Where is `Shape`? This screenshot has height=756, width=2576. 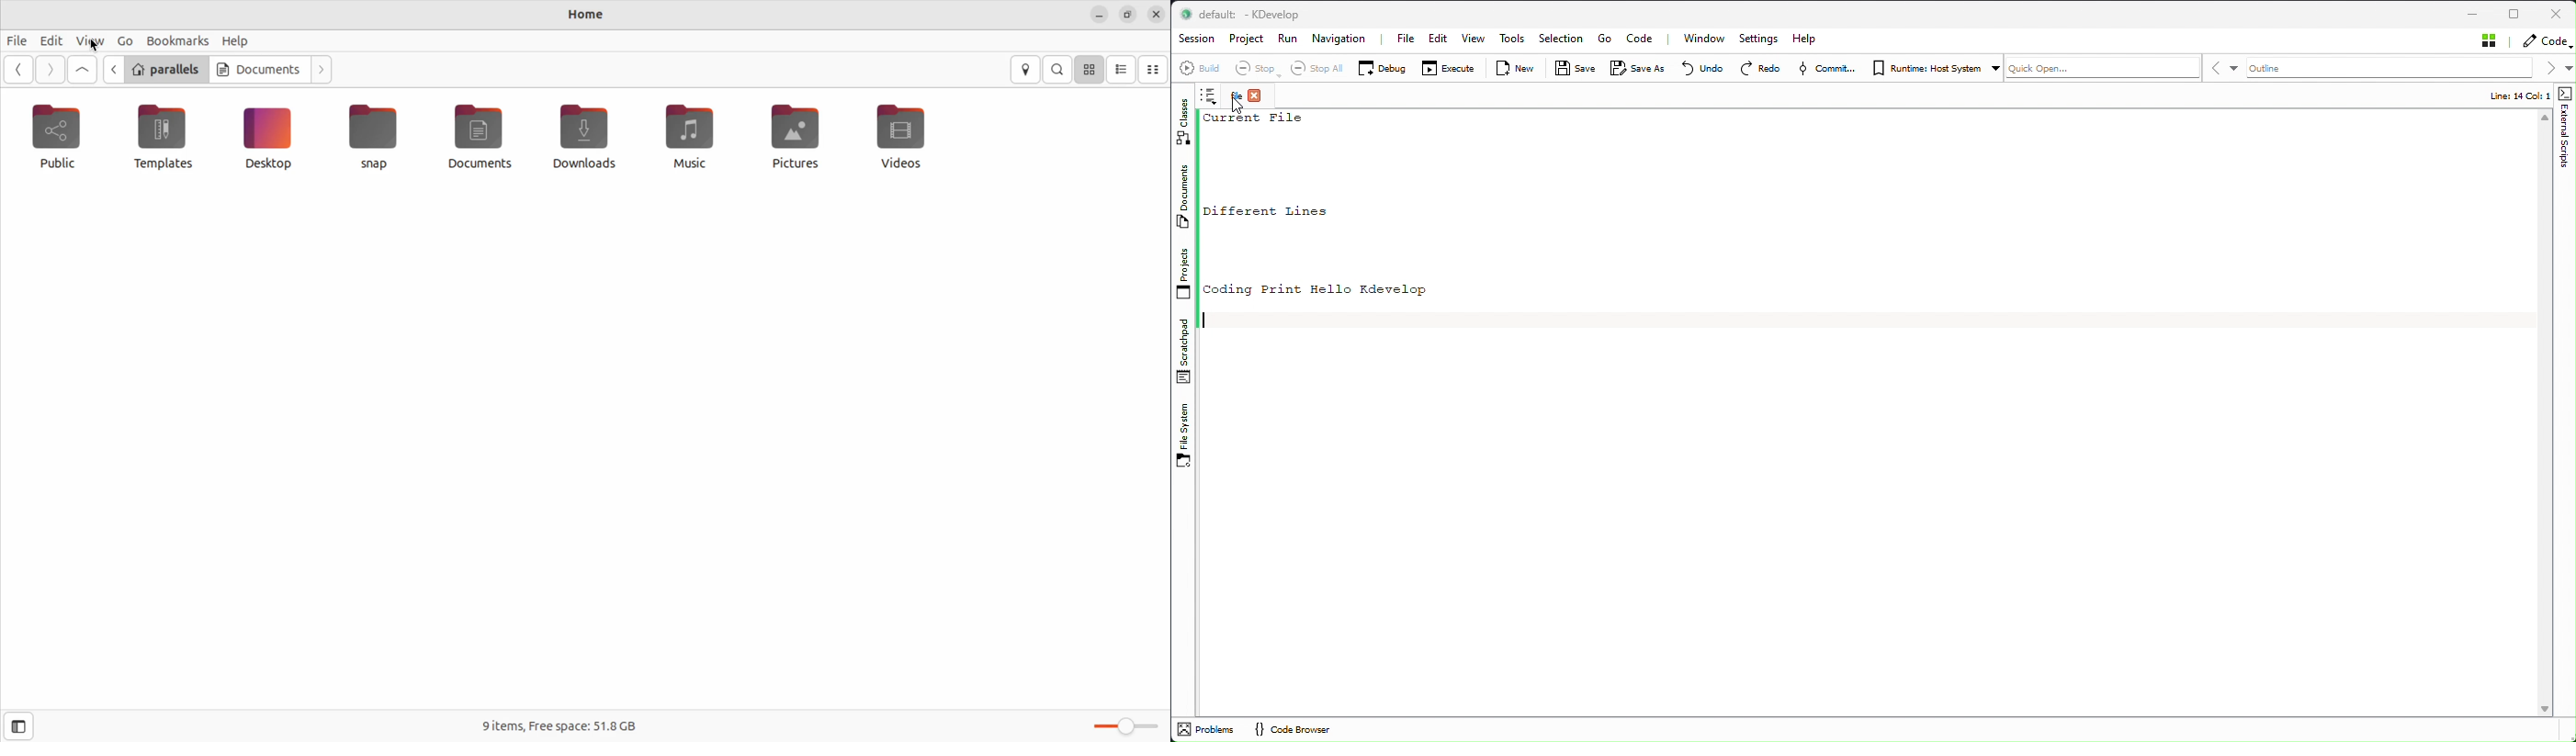
Shape is located at coordinates (2566, 129).